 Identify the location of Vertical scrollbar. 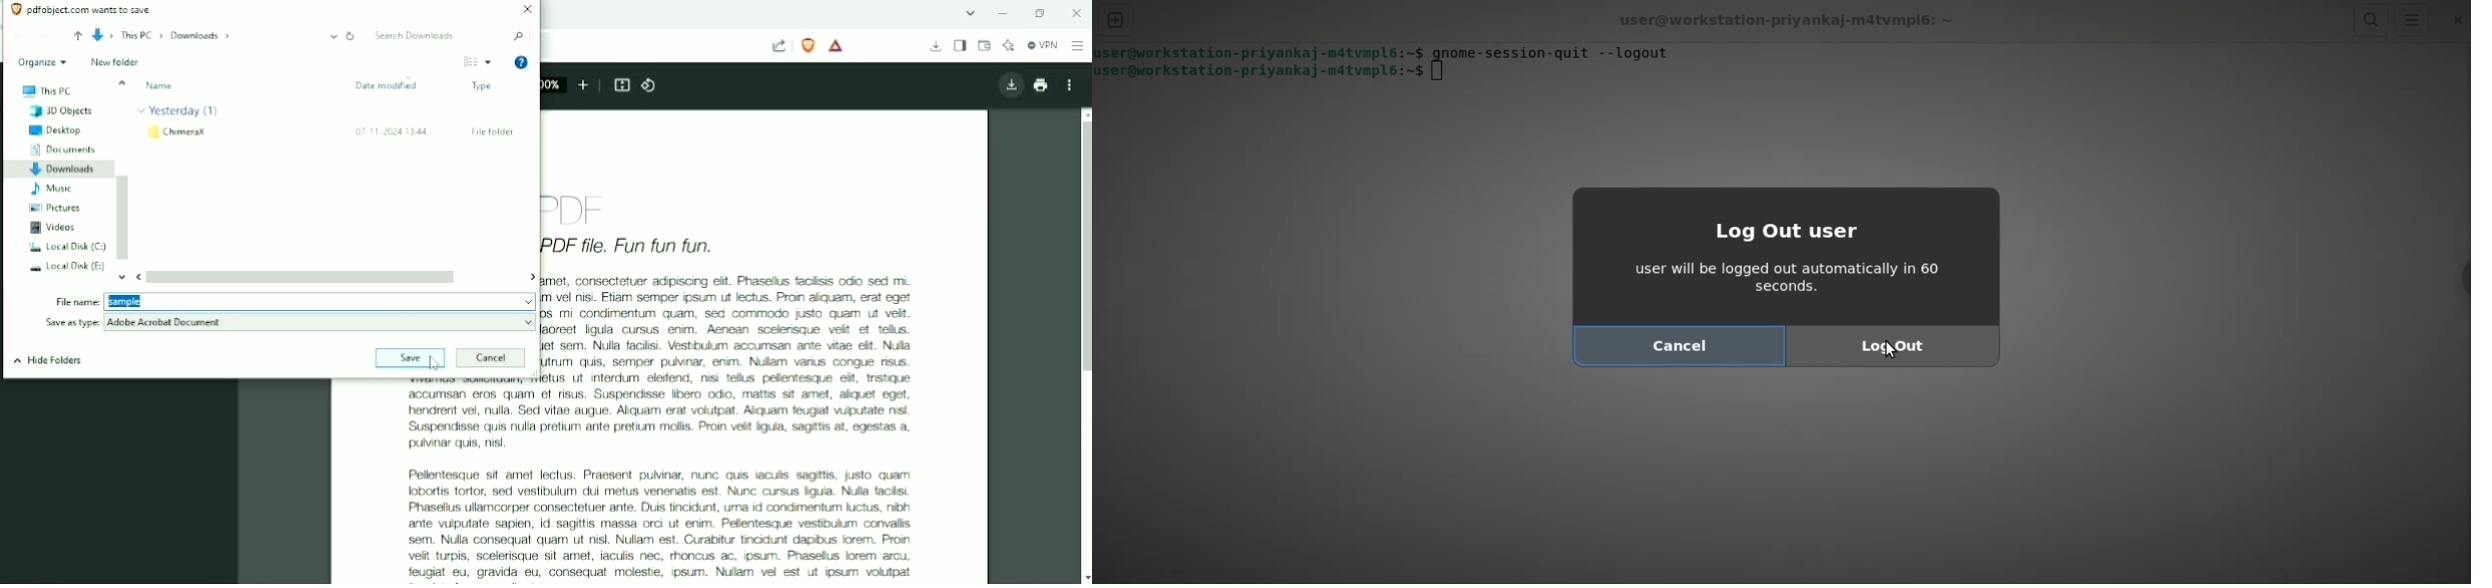
(124, 217).